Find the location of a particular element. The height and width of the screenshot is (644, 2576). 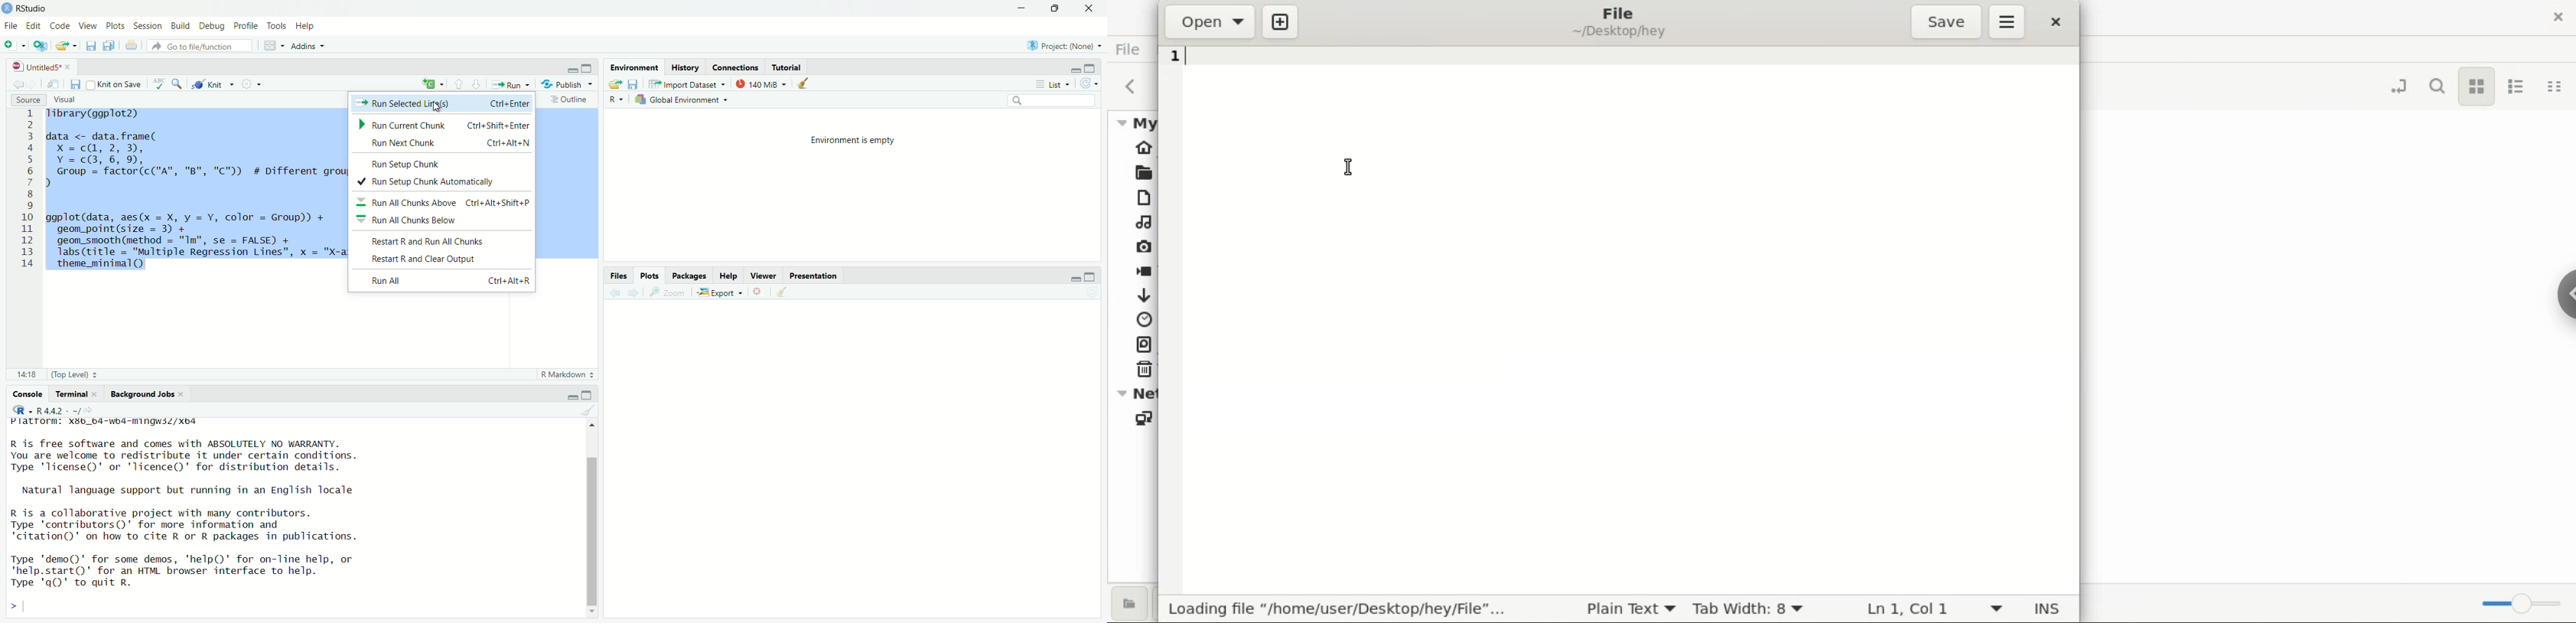

View is located at coordinates (88, 27).